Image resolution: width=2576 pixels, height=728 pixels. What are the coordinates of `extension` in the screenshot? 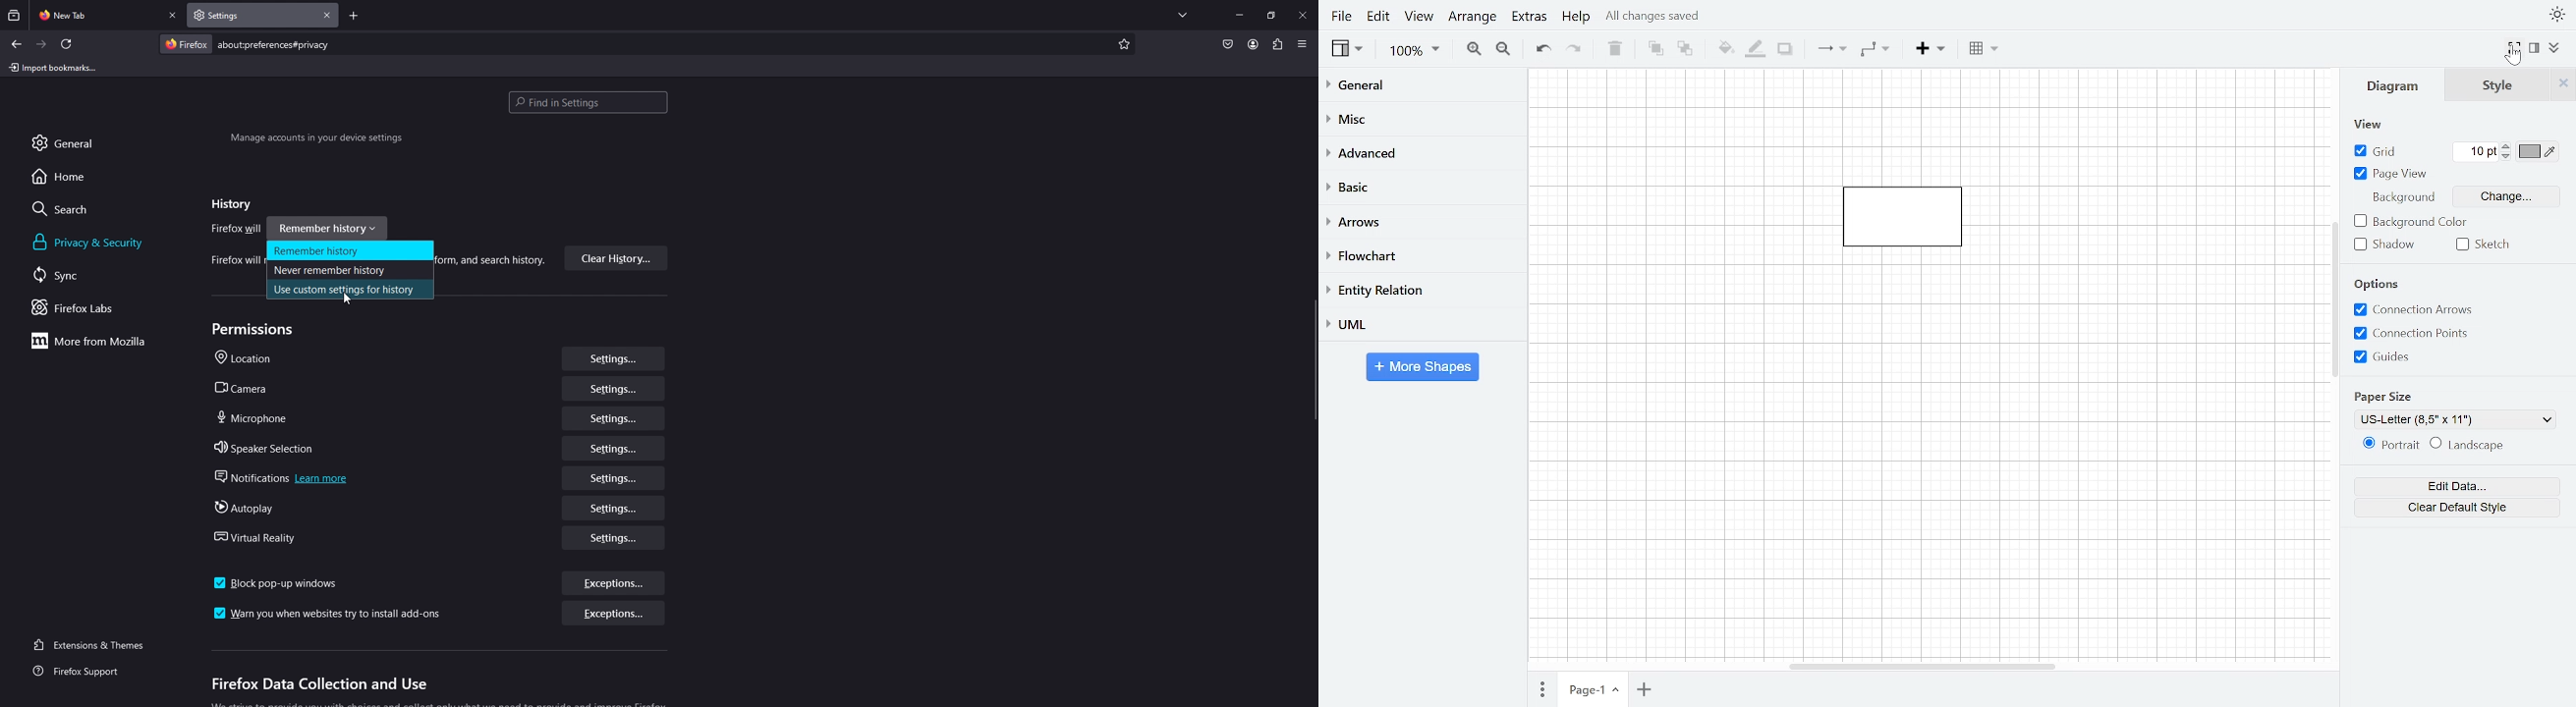 It's located at (1279, 44).